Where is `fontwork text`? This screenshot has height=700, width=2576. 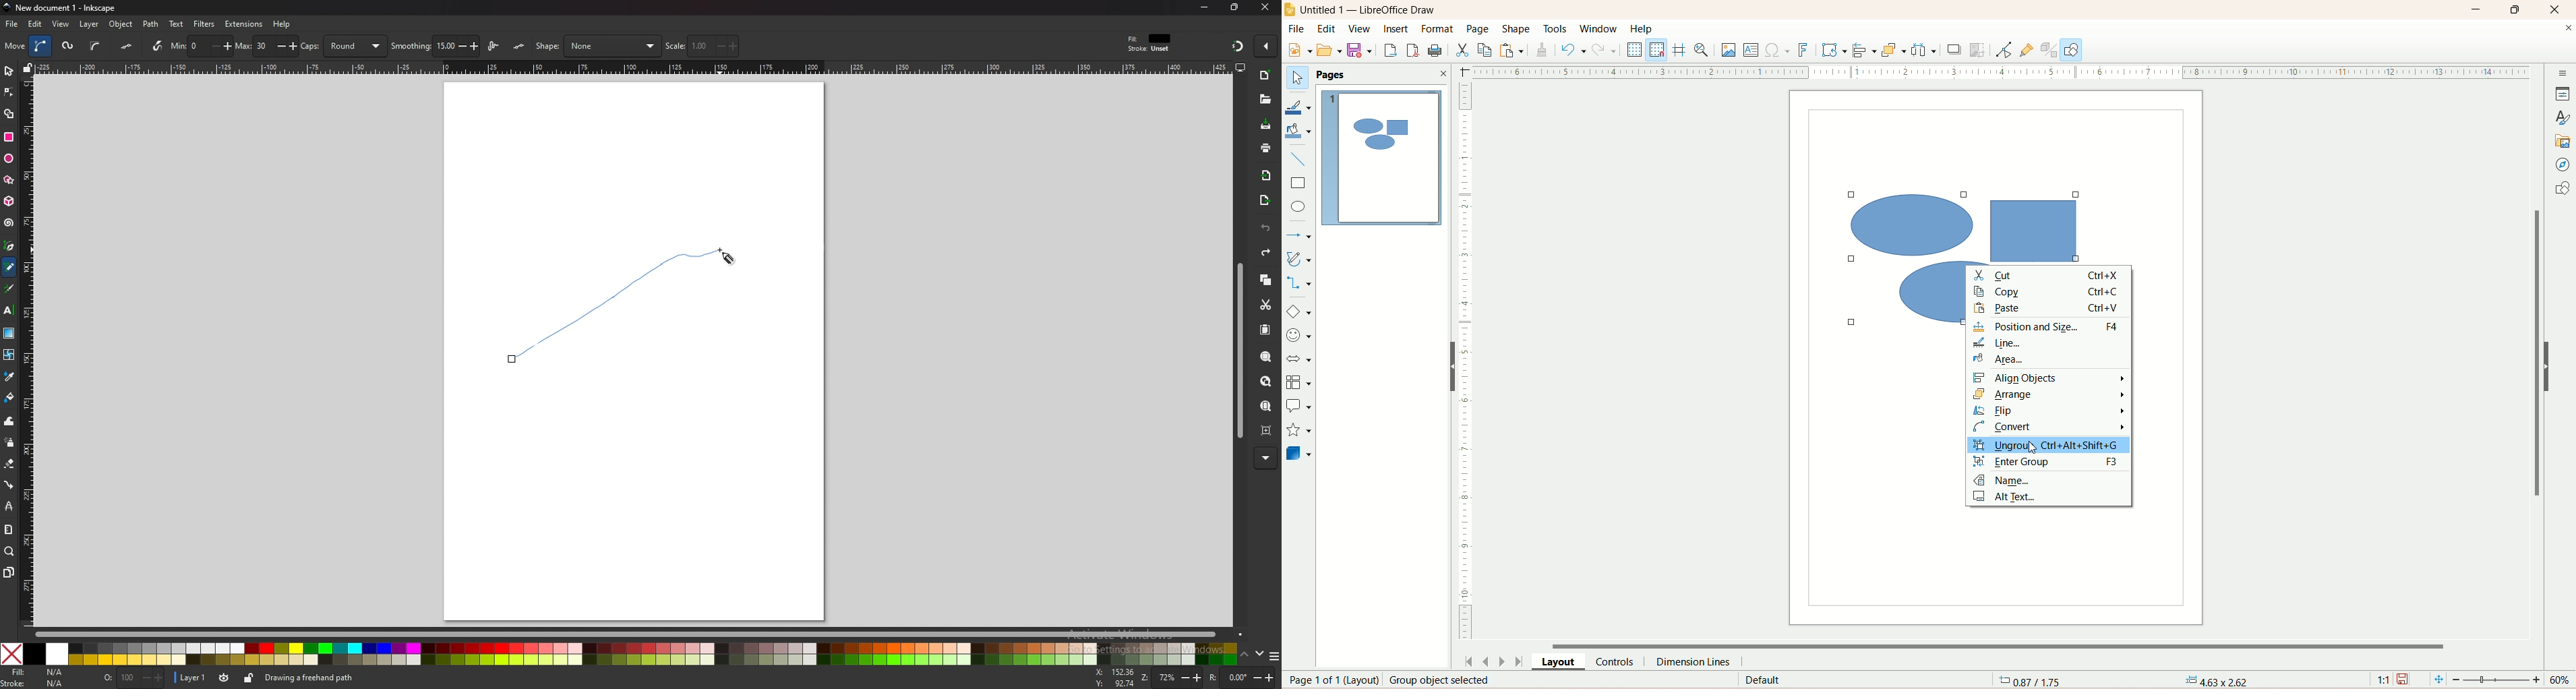
fontwork text is located at coordinates (1805, 49).